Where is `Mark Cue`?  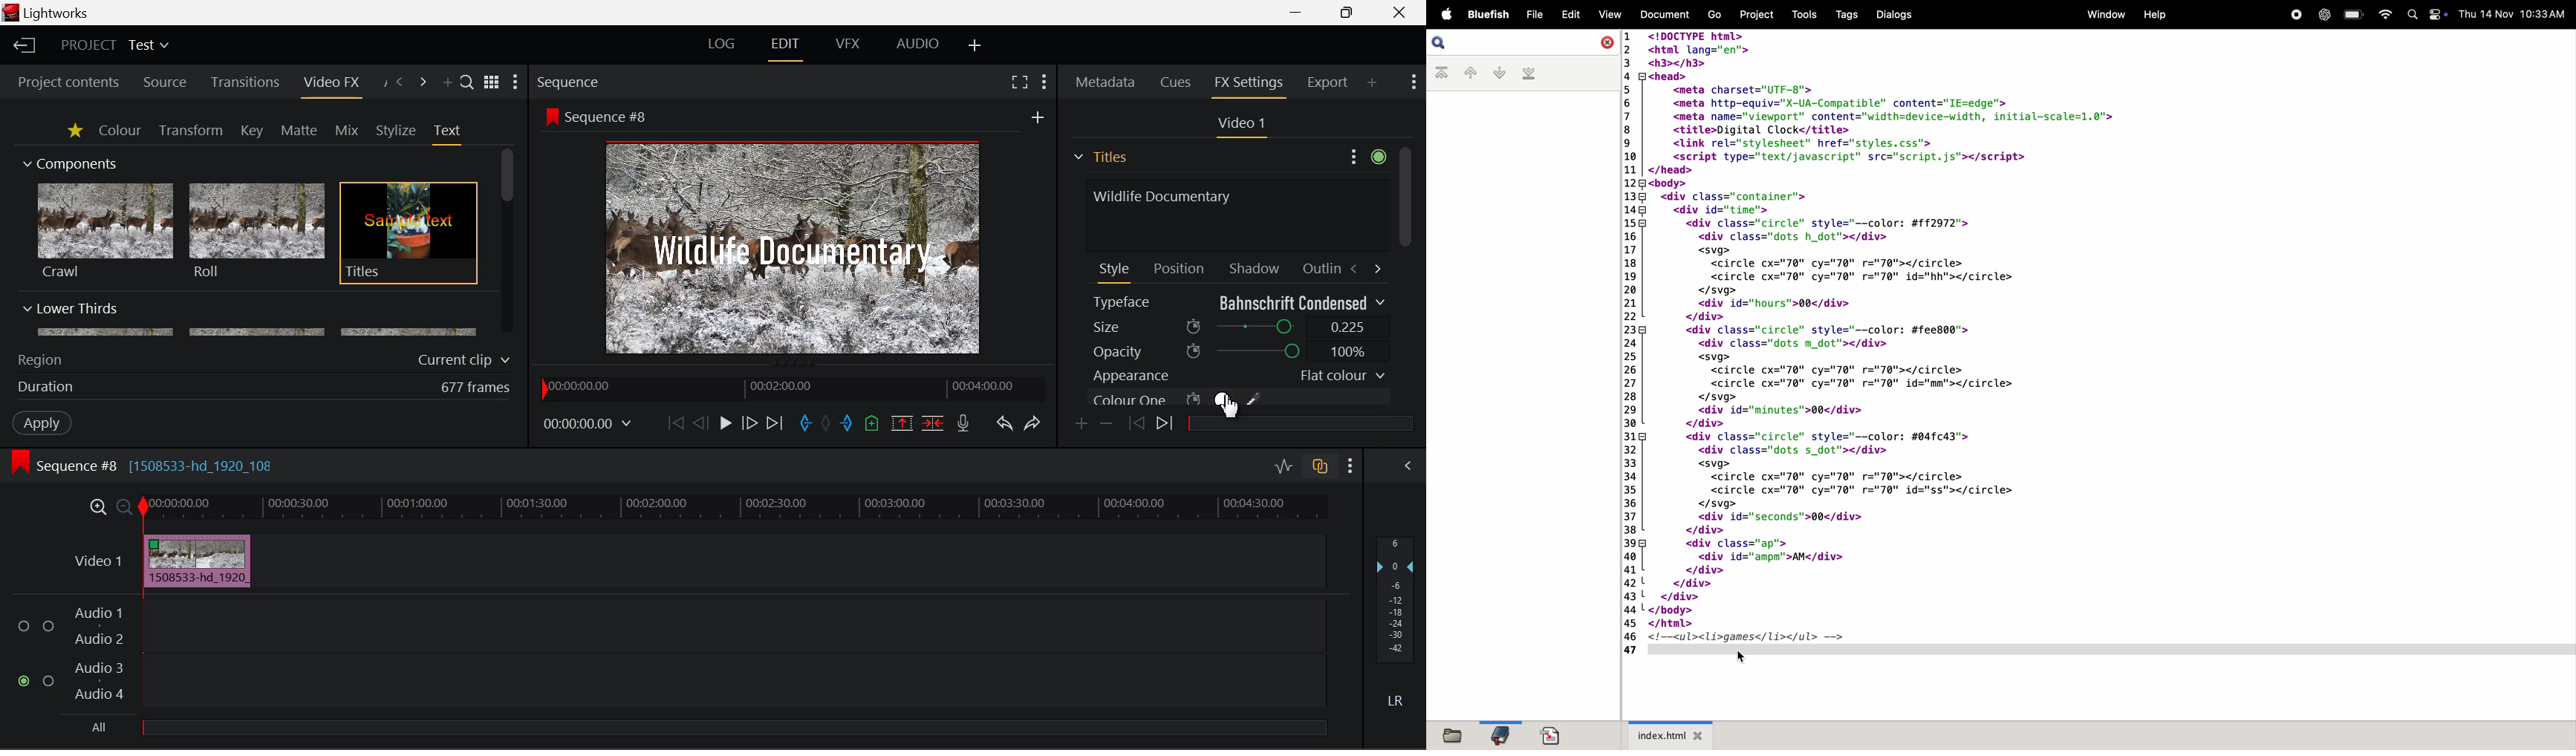 Mark Cue is located at coordinates (874, 425).